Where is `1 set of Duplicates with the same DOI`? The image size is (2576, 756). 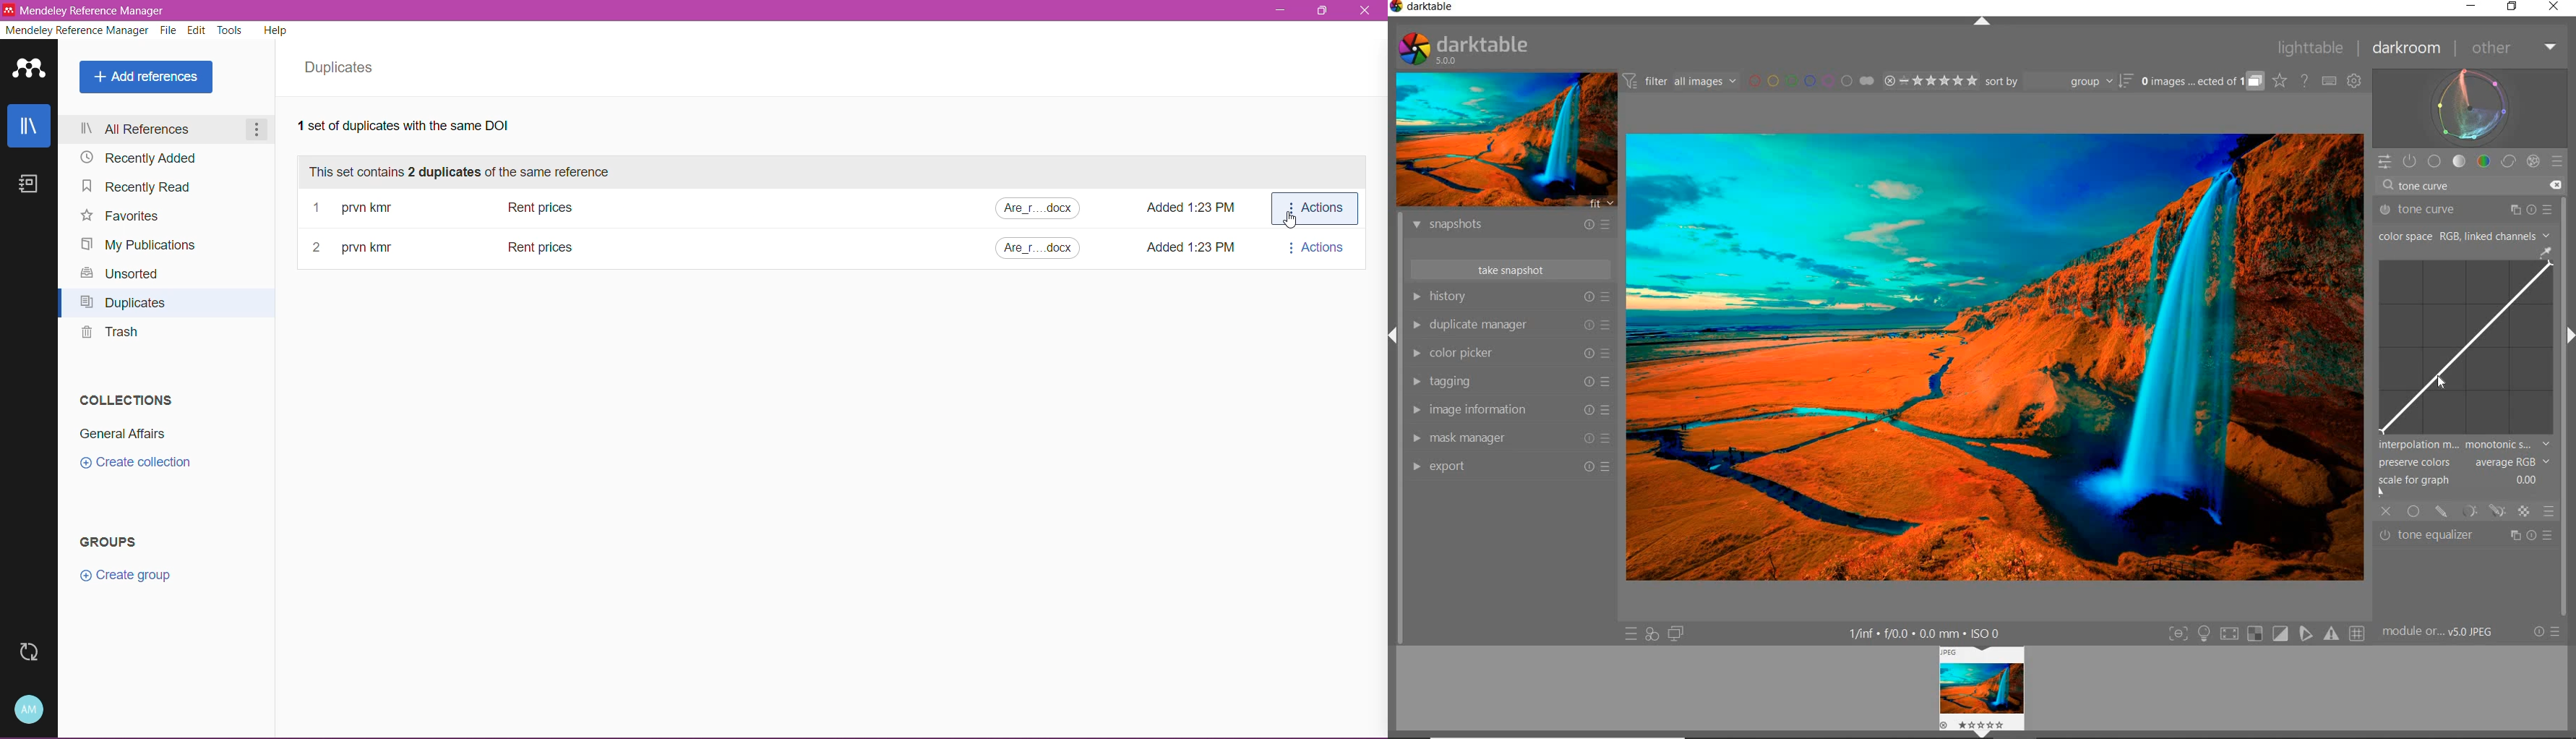 1 set of Duplicates with the same DOI is located at coordinates (428, 128).